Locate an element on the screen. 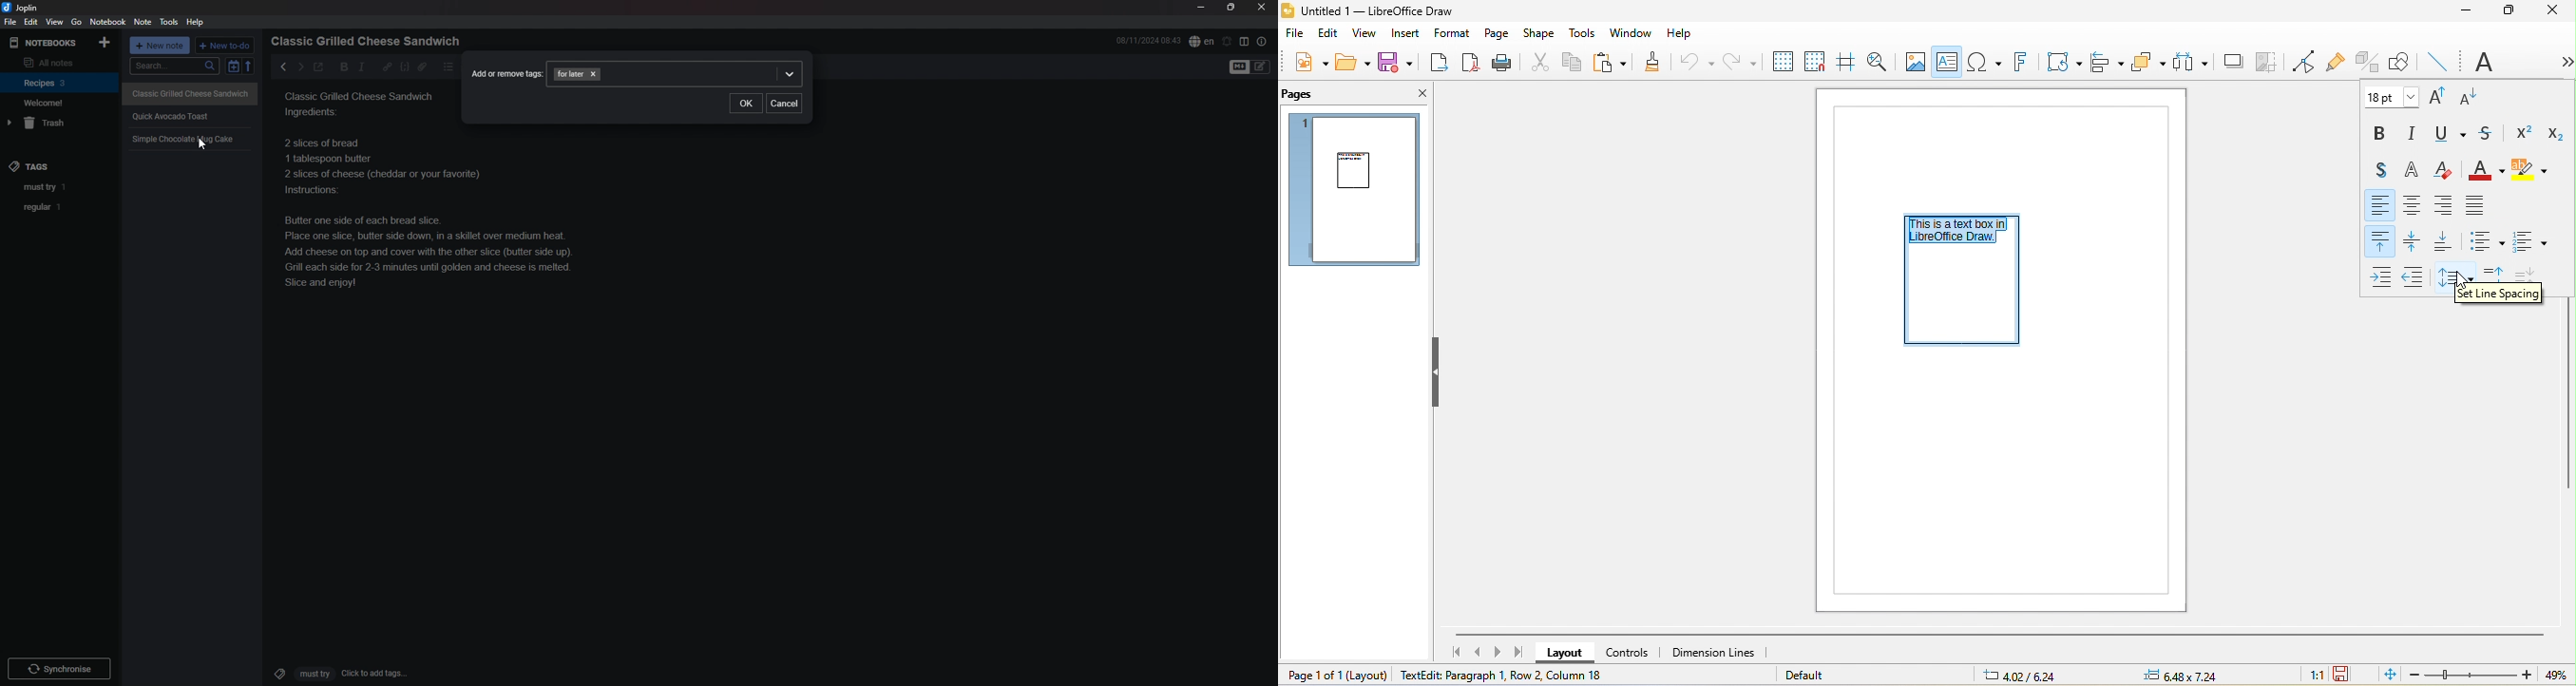  format is located at coordinates (1452, 35).